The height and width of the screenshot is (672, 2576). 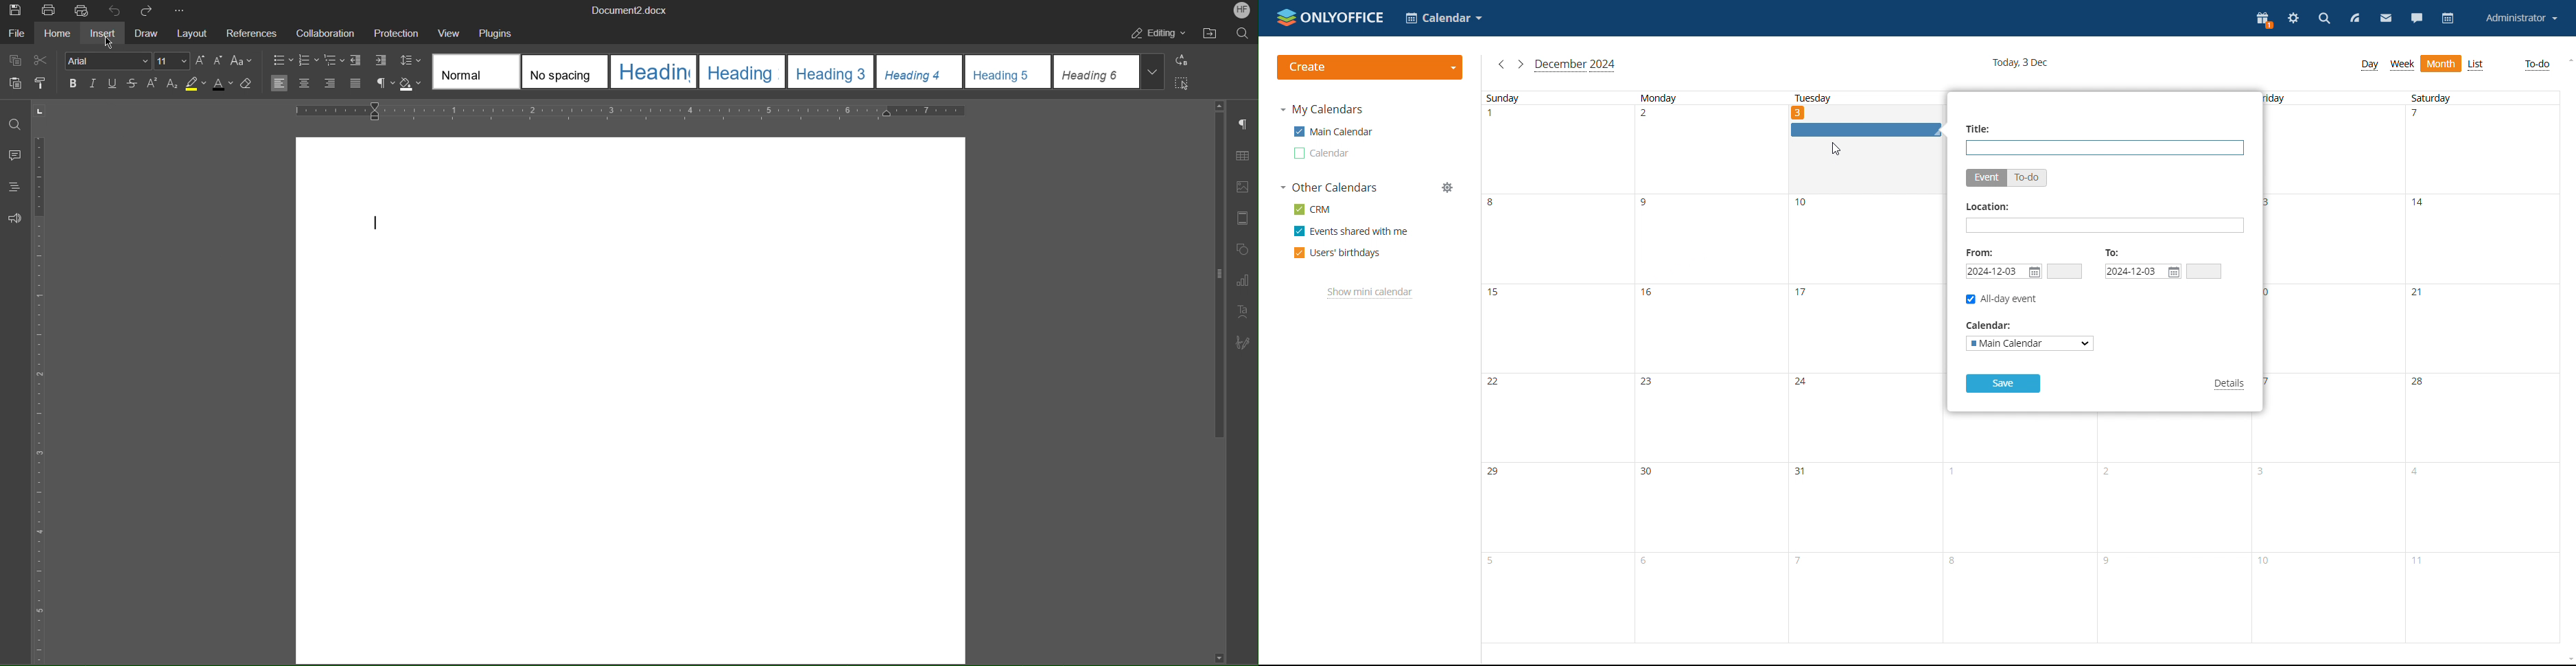 What do you see at coordinates (1242, 156) in the screenshot?
I see `Table` at bounding box center [1242, 156].